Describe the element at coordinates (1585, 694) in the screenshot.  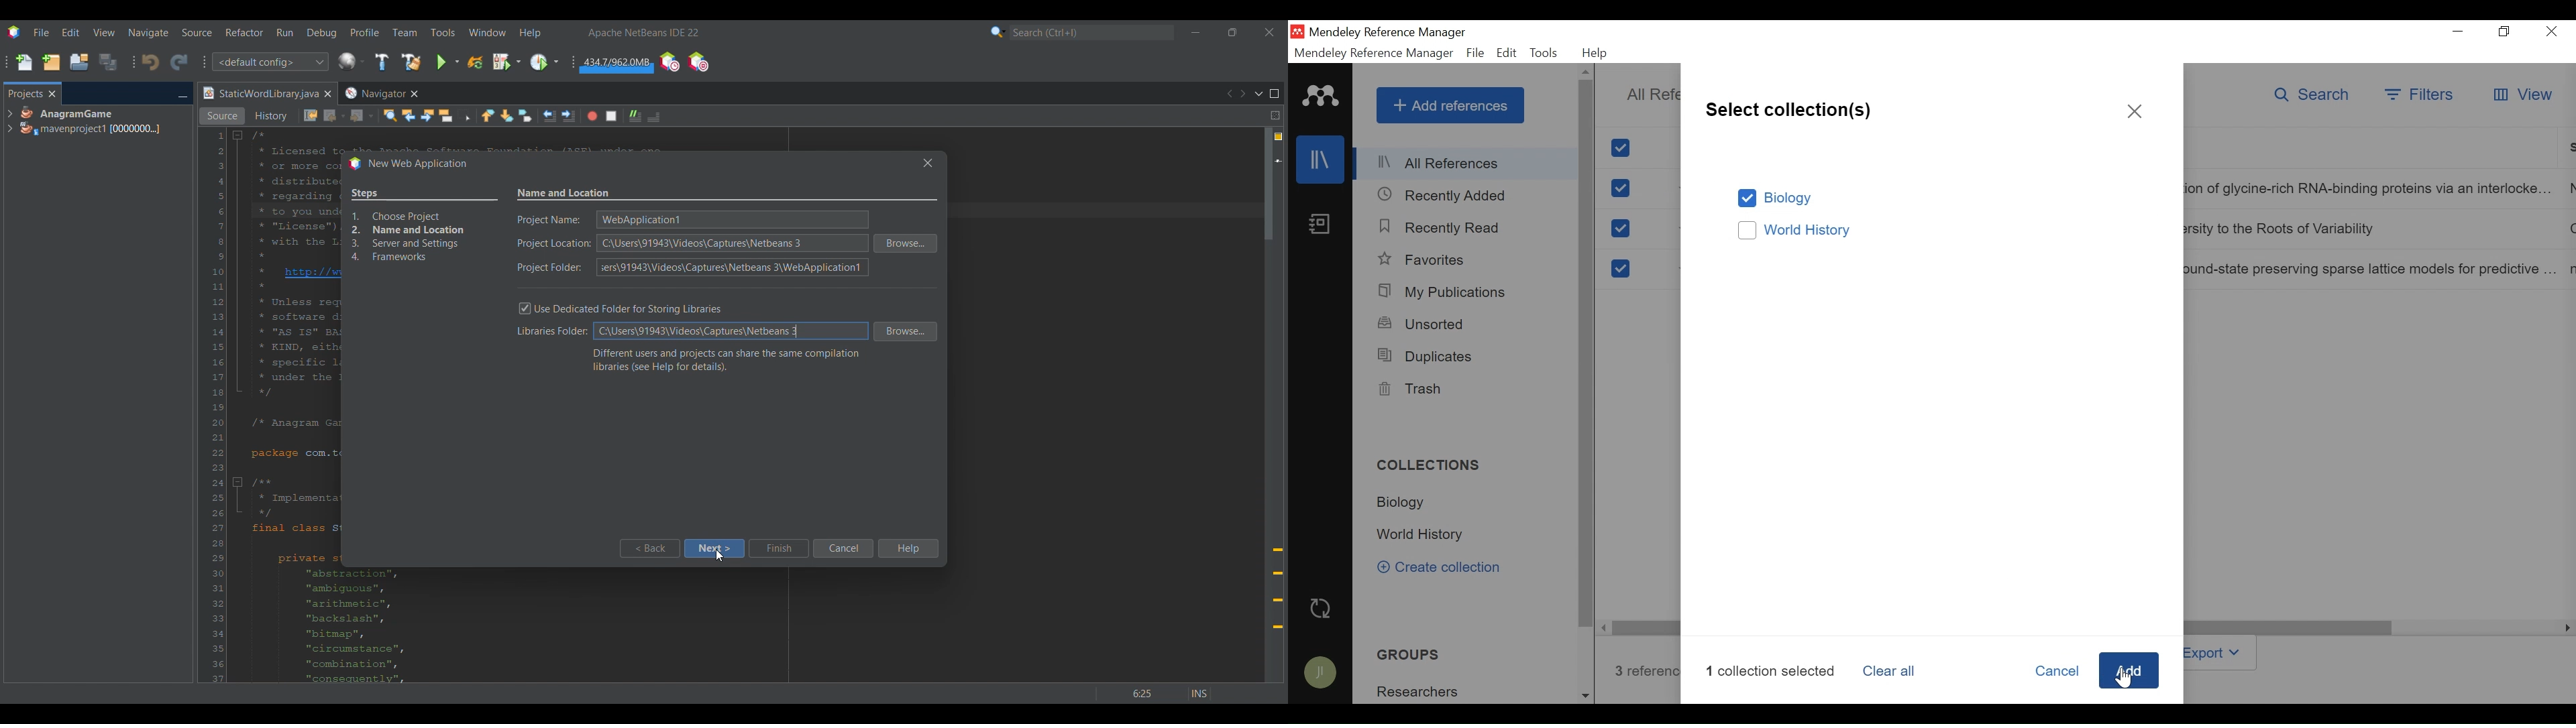
I see `Scroll down` at that location.